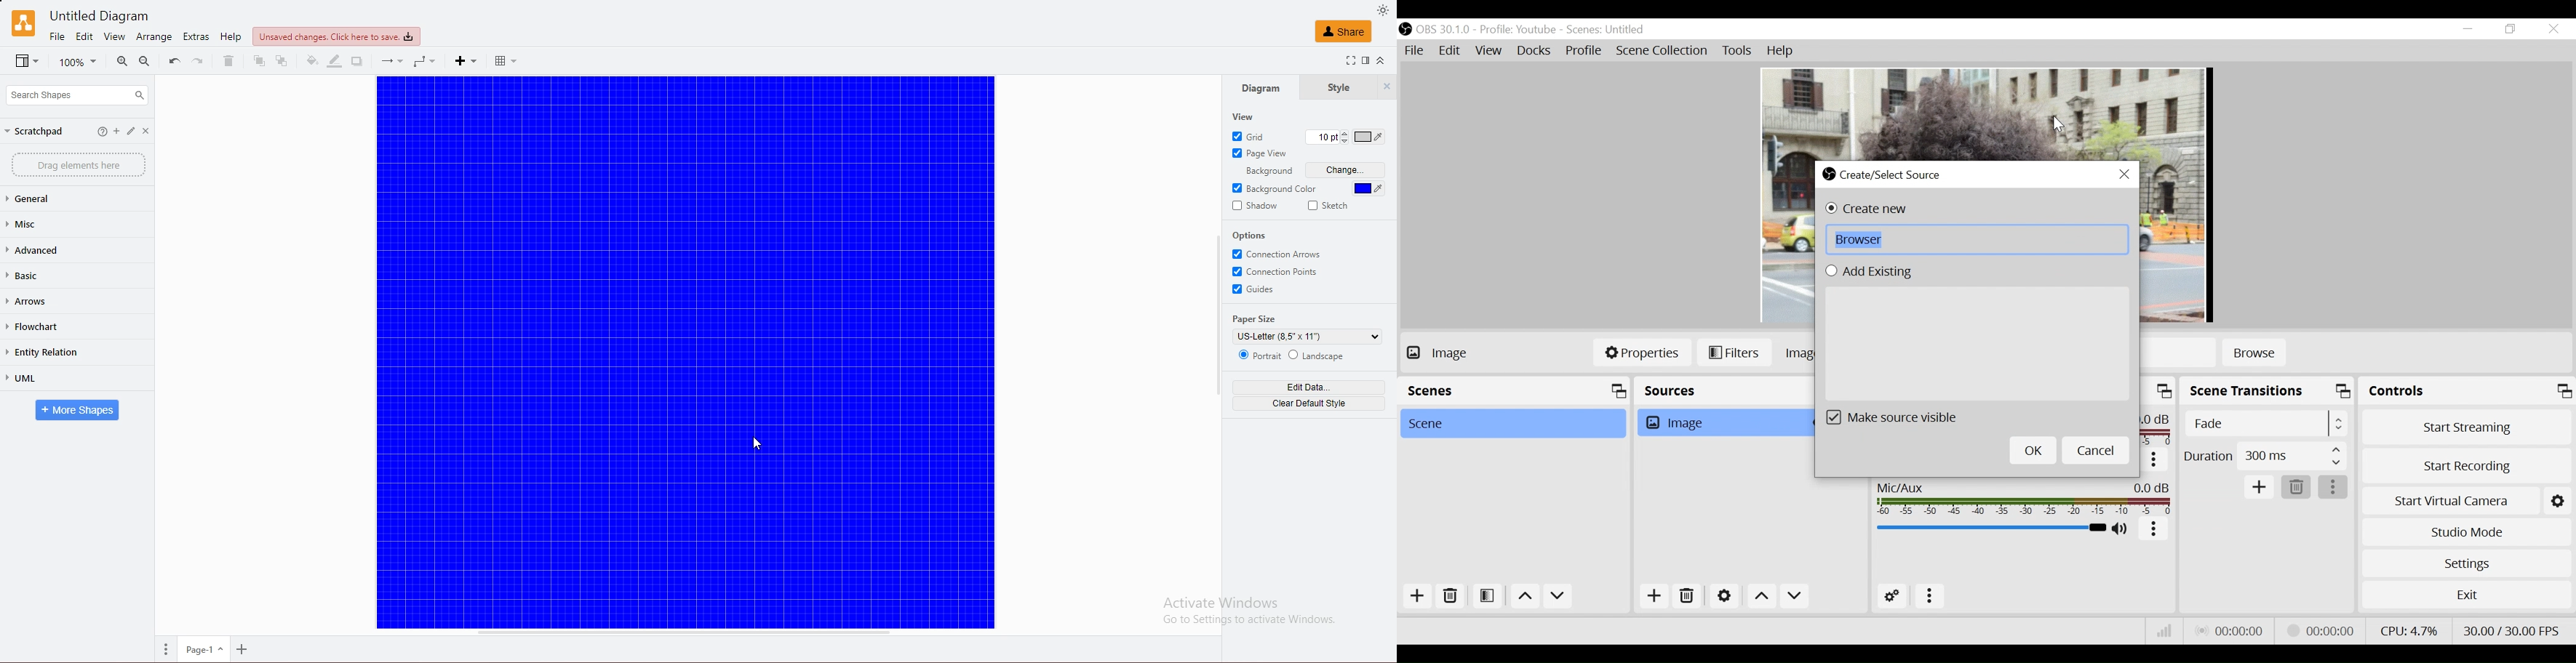  Describe the element at coordinates (124, 62) in the screenshot. I see `zoom in` at that location.